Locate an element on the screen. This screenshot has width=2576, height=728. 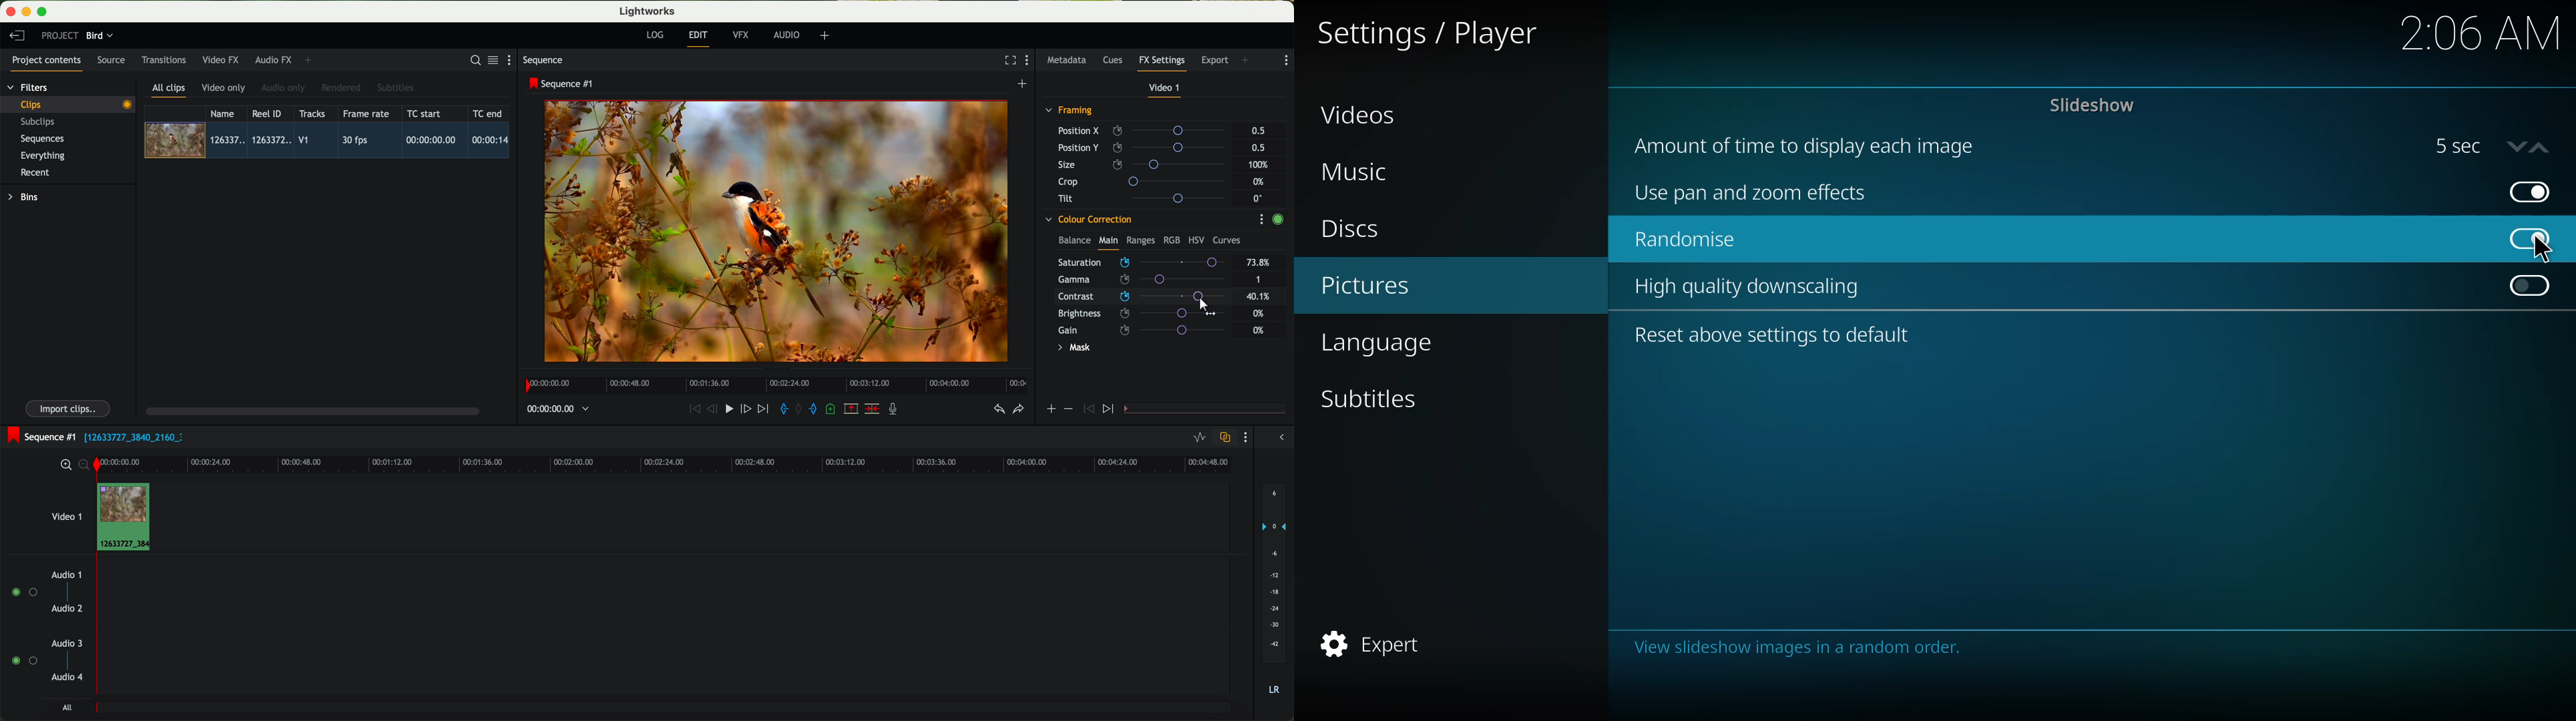
add a cue at the current position is located at coordinates (832, 409).